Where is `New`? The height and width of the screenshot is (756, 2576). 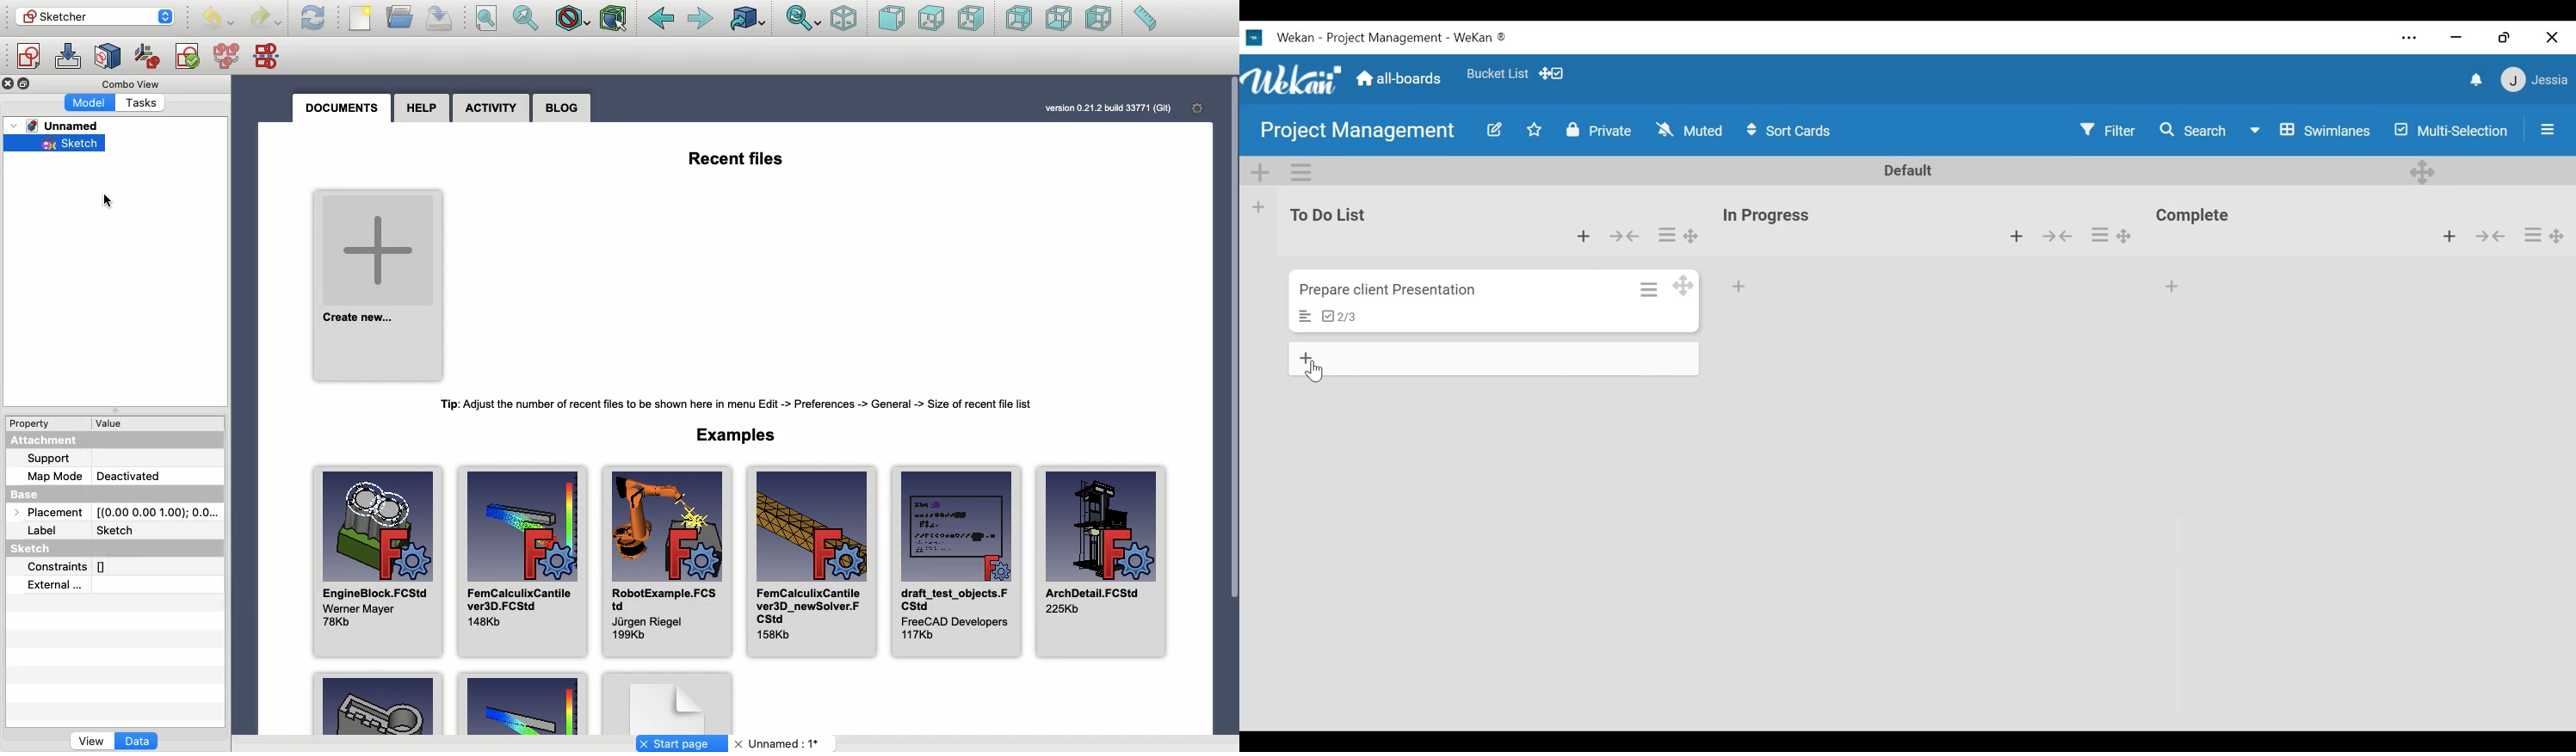
New is located at coordinates (361, 18).